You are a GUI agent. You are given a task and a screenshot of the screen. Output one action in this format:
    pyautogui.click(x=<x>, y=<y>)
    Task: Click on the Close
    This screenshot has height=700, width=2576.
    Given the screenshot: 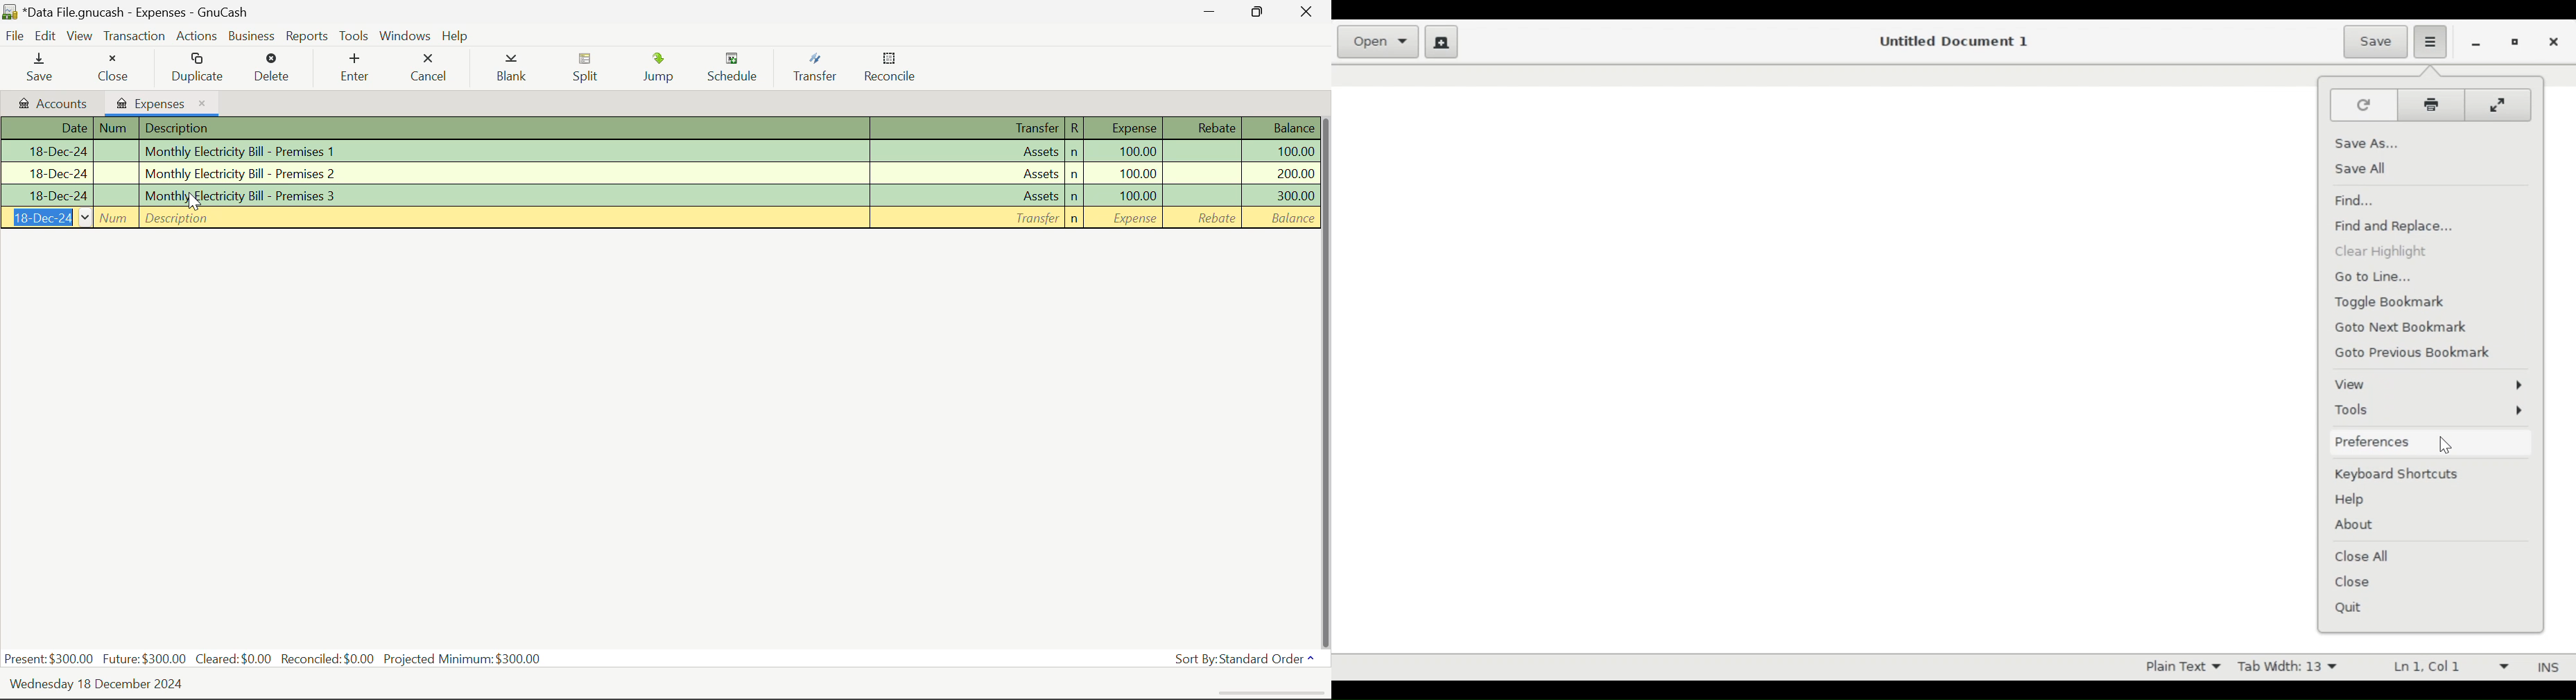 What is the action you would take?
    pyautogui.click(x=2356, y=582)
    